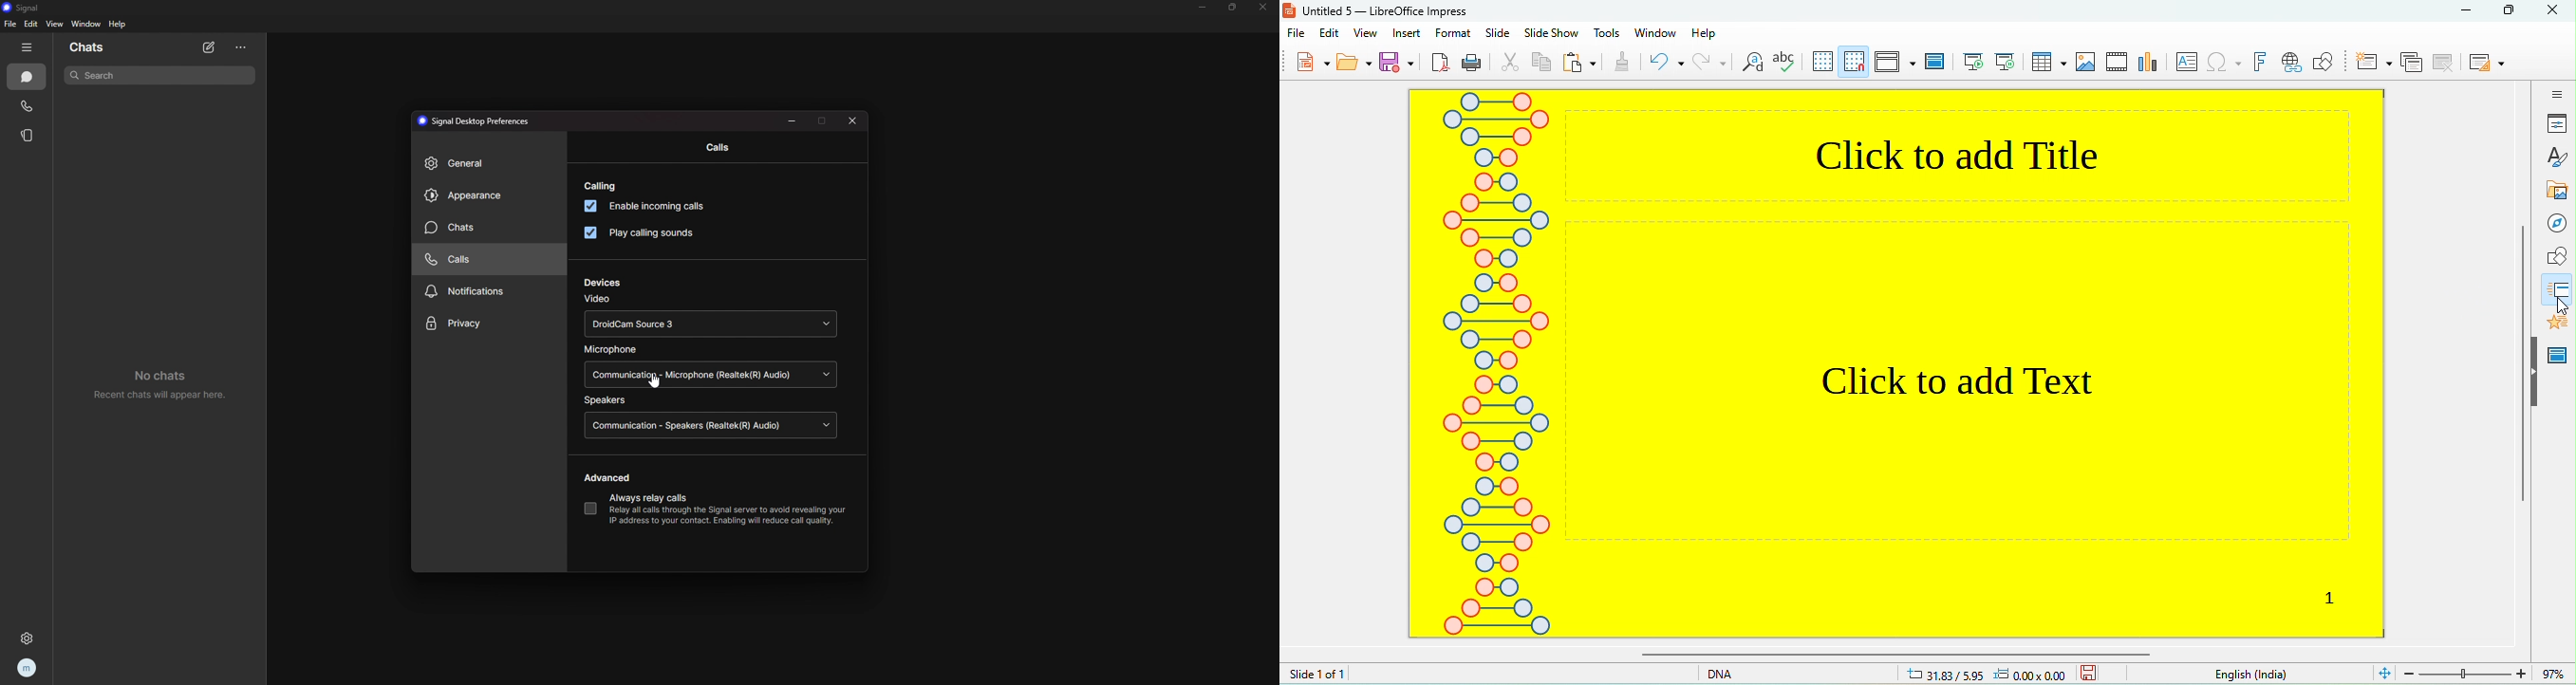 The width and height of the screenshot is (2576, 700). What do you see at coordinates (1891, 64) in the screenshot?
I see `display view` at bounding box center [1891, 64].